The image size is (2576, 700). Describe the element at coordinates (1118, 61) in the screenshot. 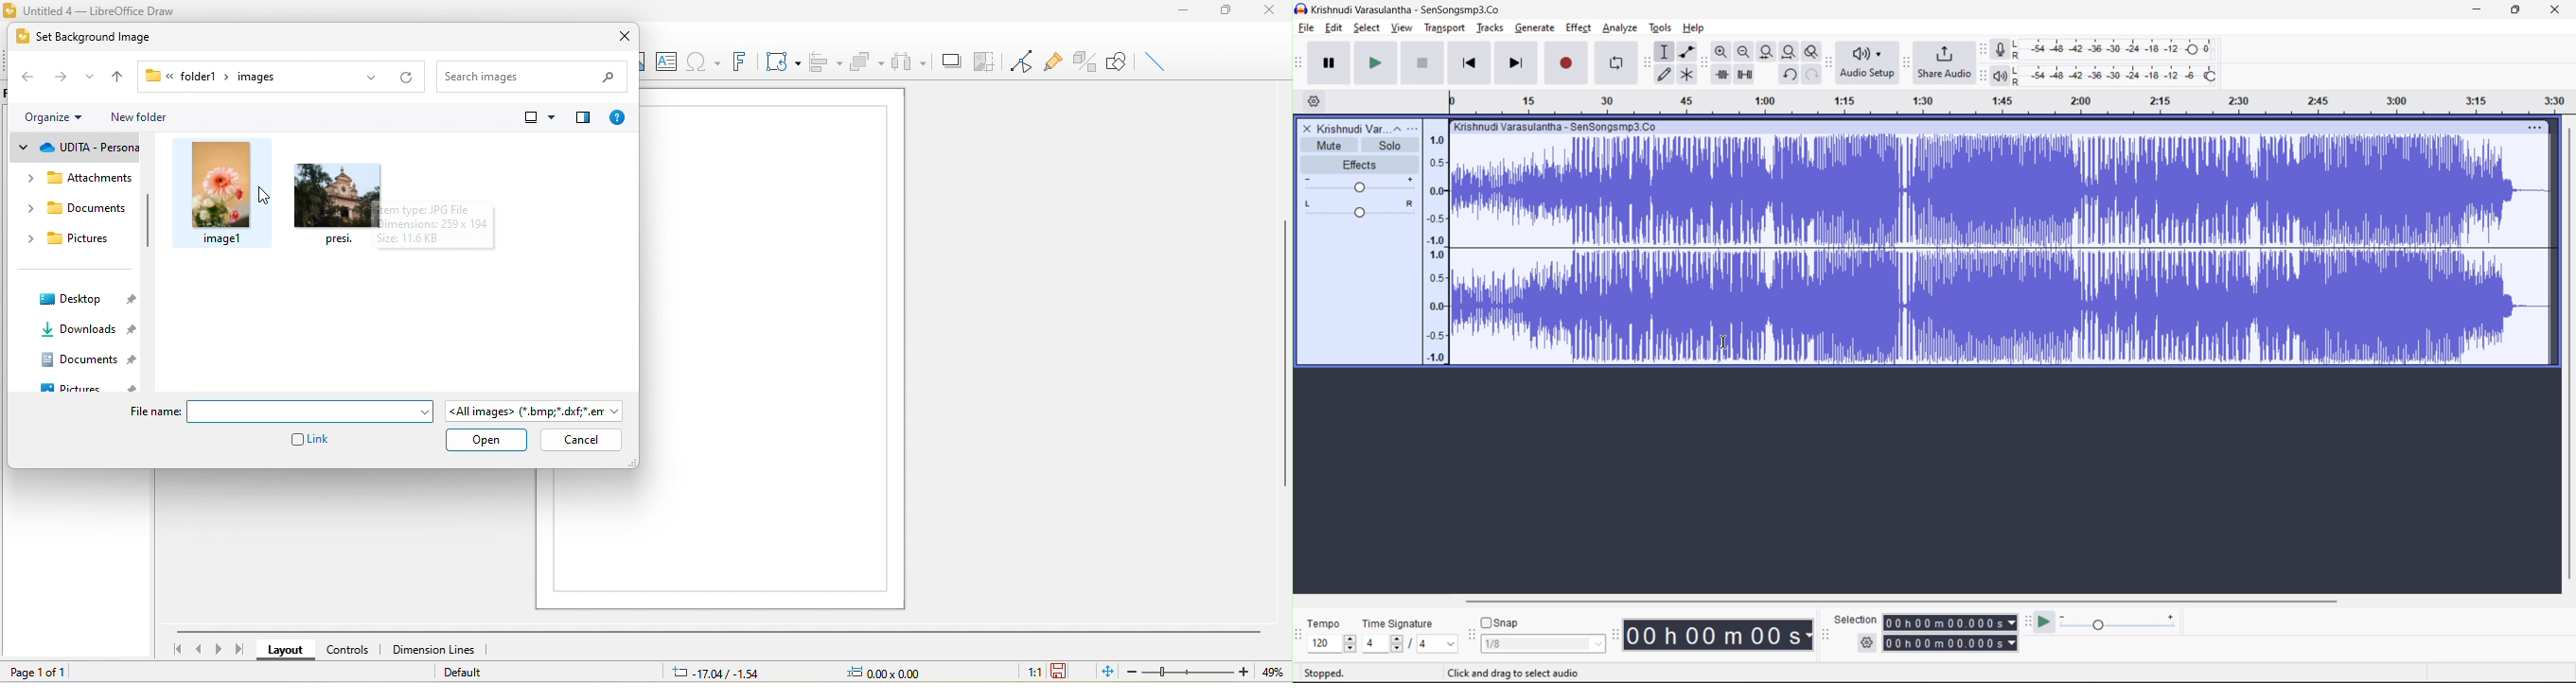

I see `show draw function` at that location.